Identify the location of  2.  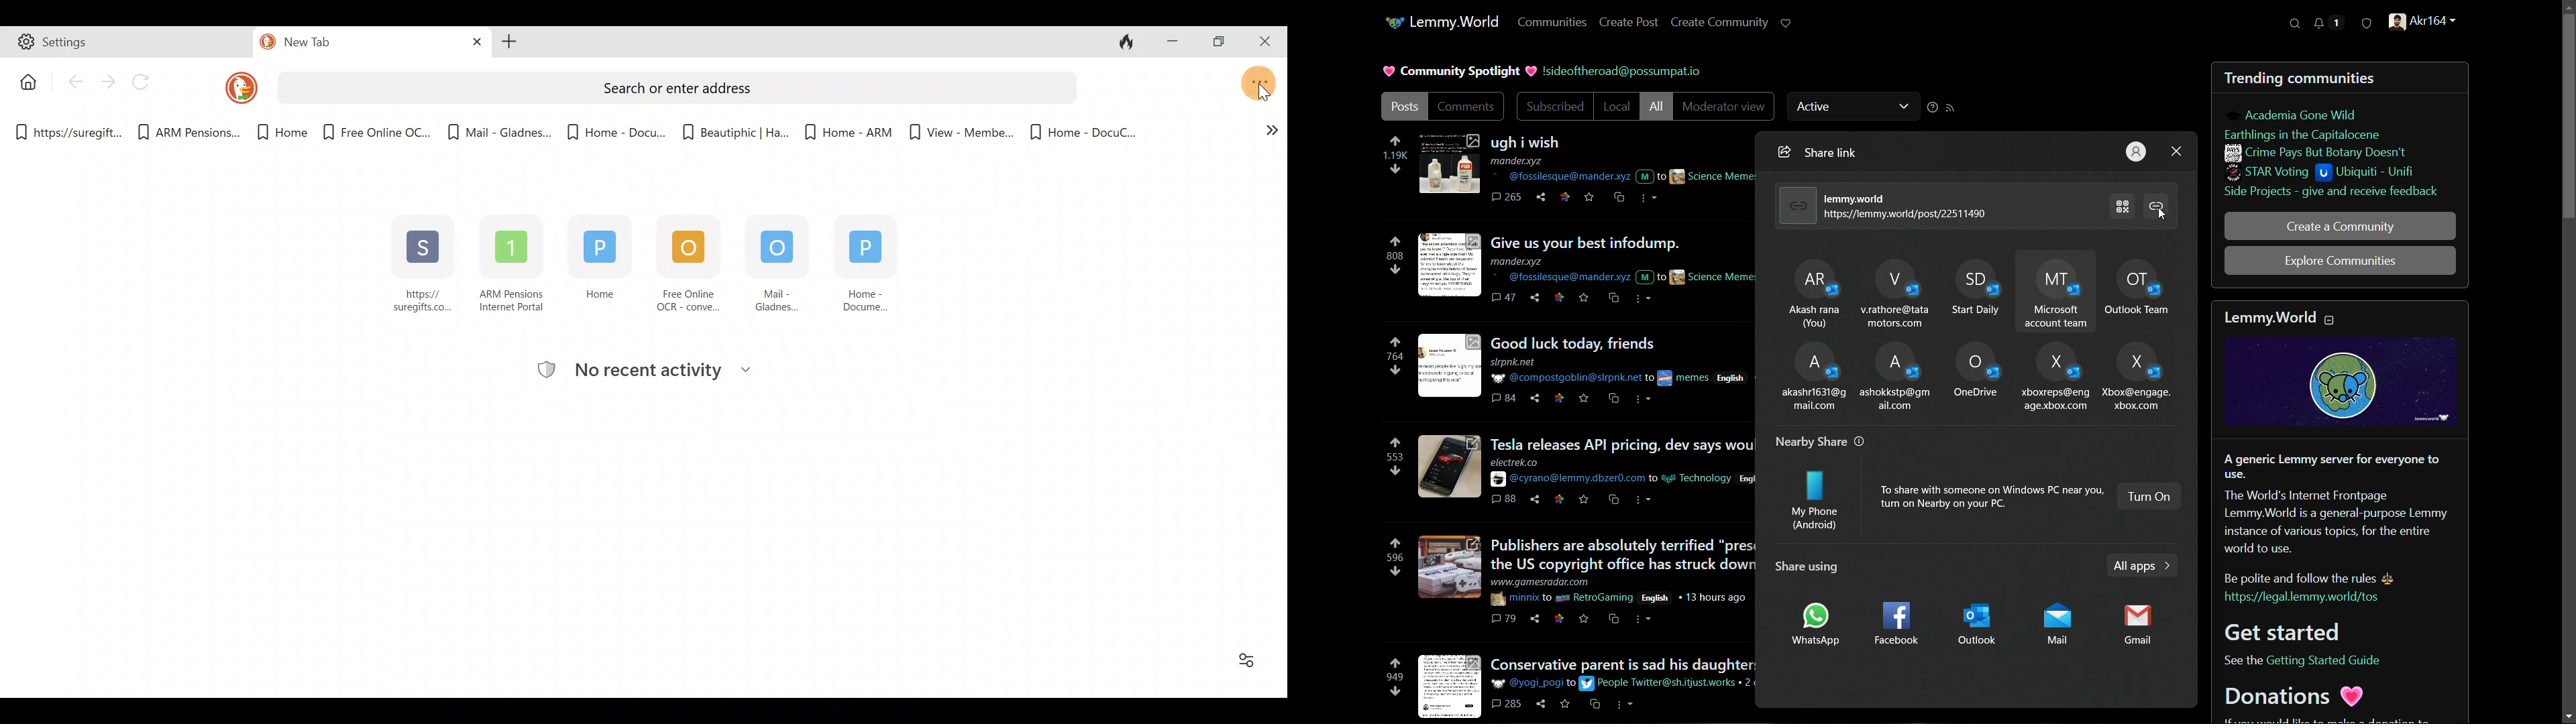
(1749, 686).